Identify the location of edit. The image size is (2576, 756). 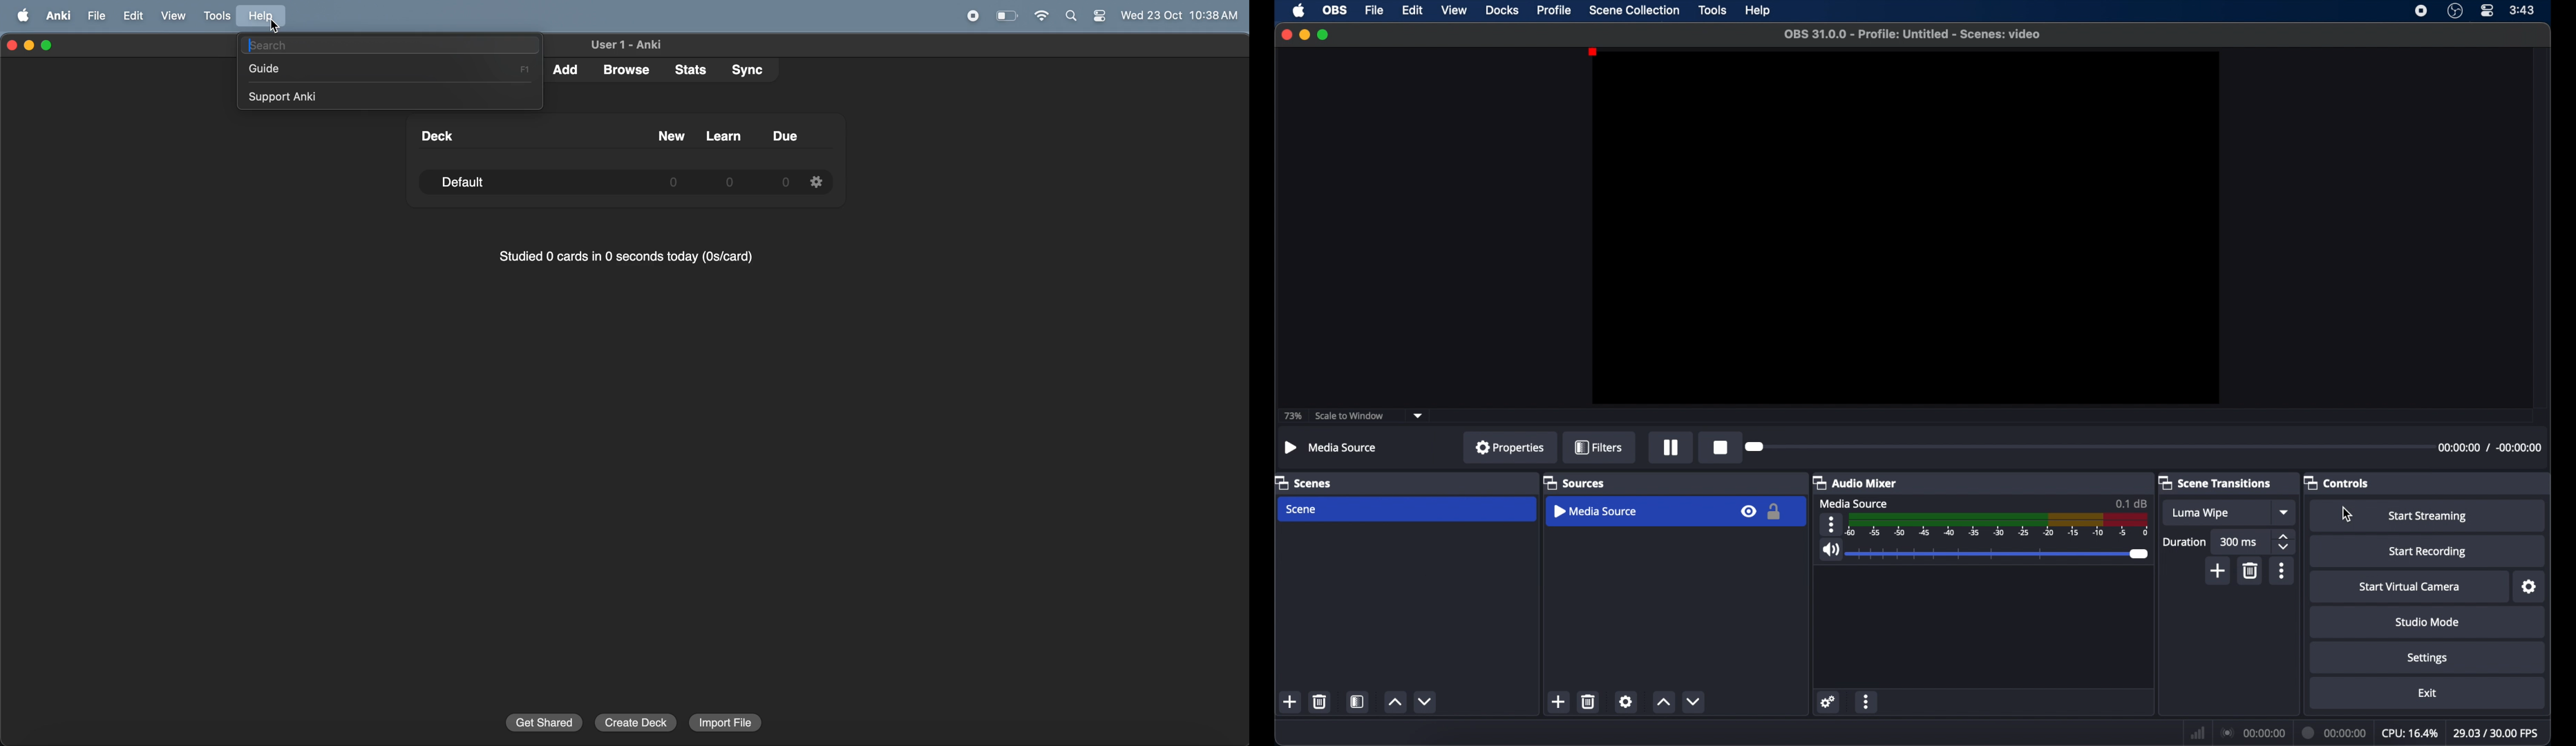
(1412, 10).